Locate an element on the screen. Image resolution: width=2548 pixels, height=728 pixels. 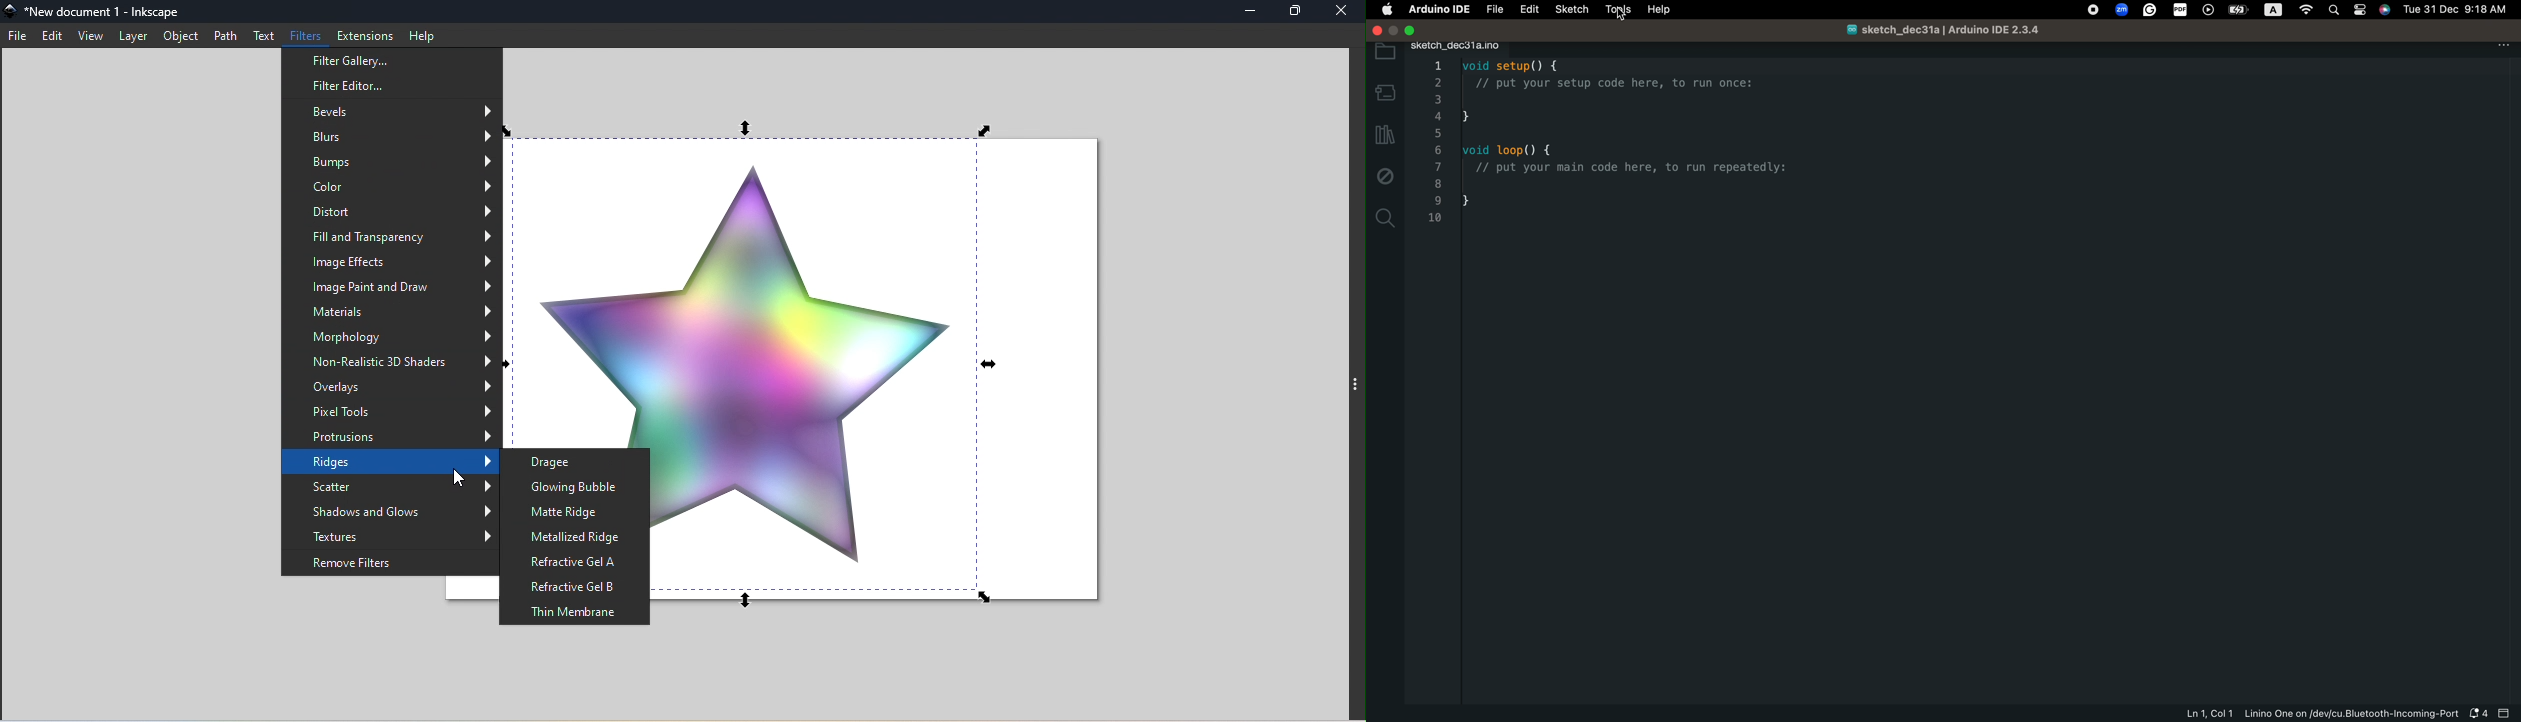
Thin Membrane is located at coordinates (574, 613).